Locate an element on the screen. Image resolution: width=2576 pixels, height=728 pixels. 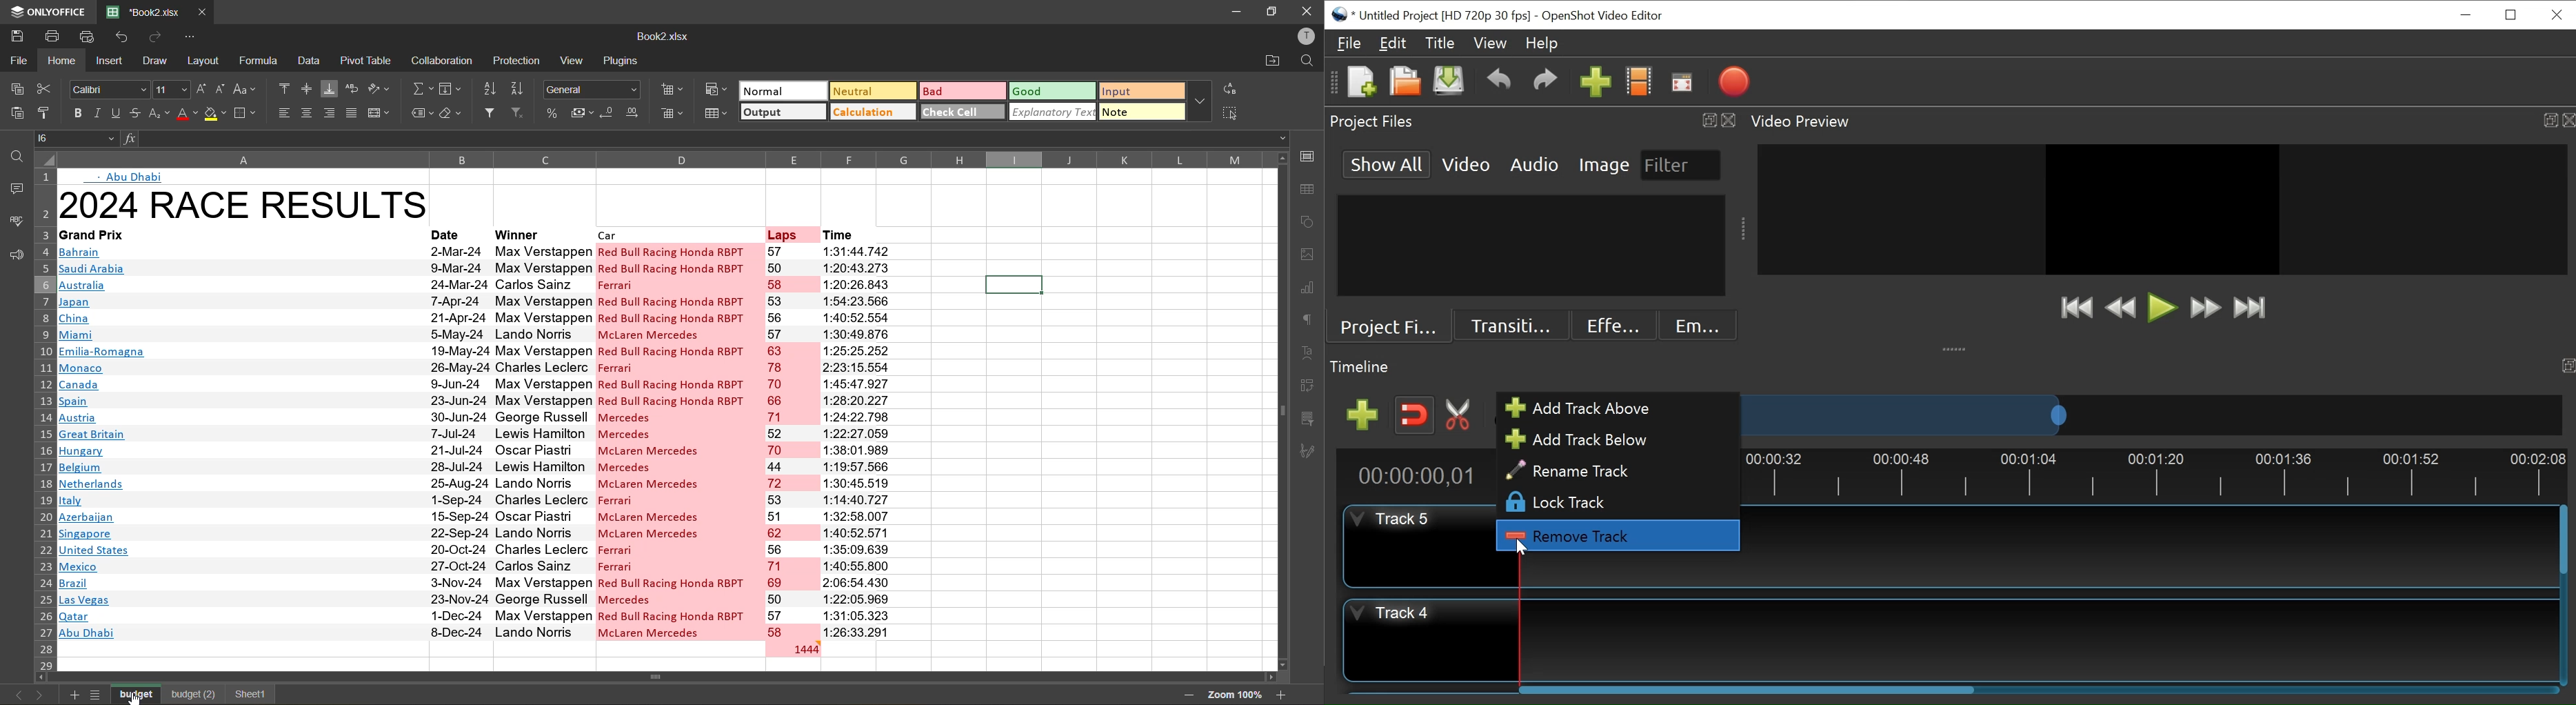
signature is located at coordinates (1311, 451).